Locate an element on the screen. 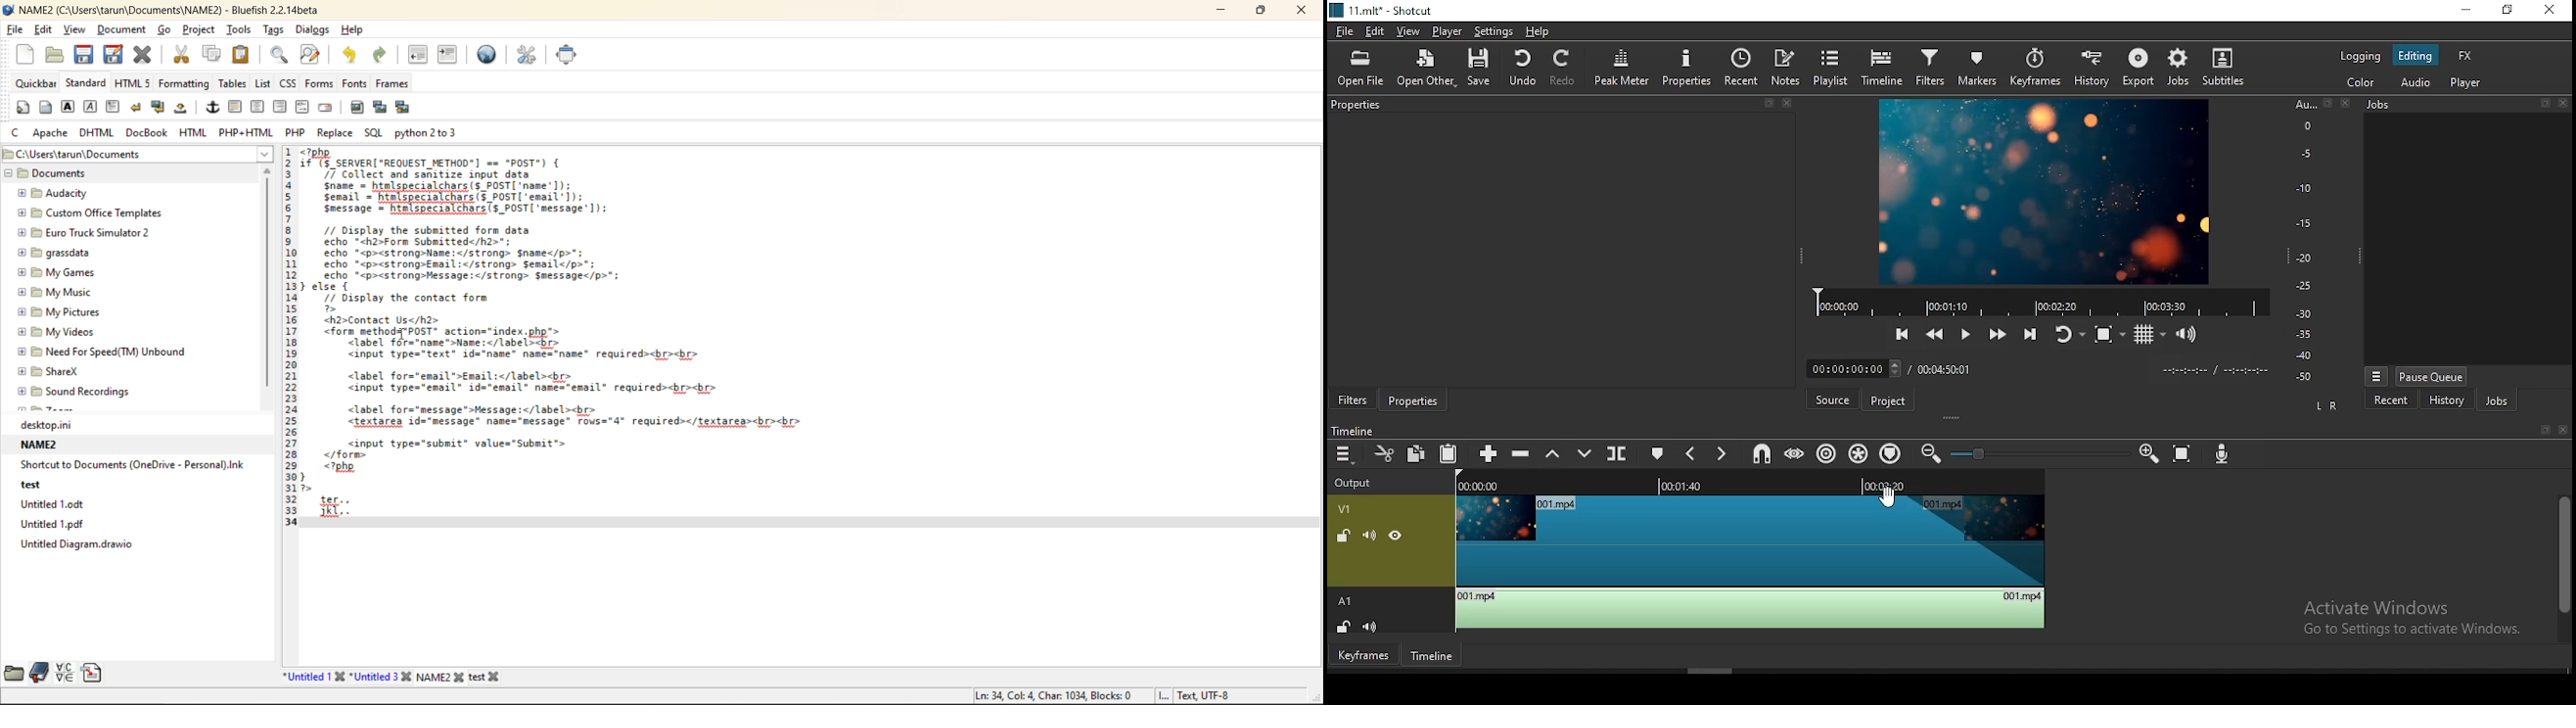 The width and height of the screenshot is (2576, 728). toggle zoom is located at coordinates (2104, 338).